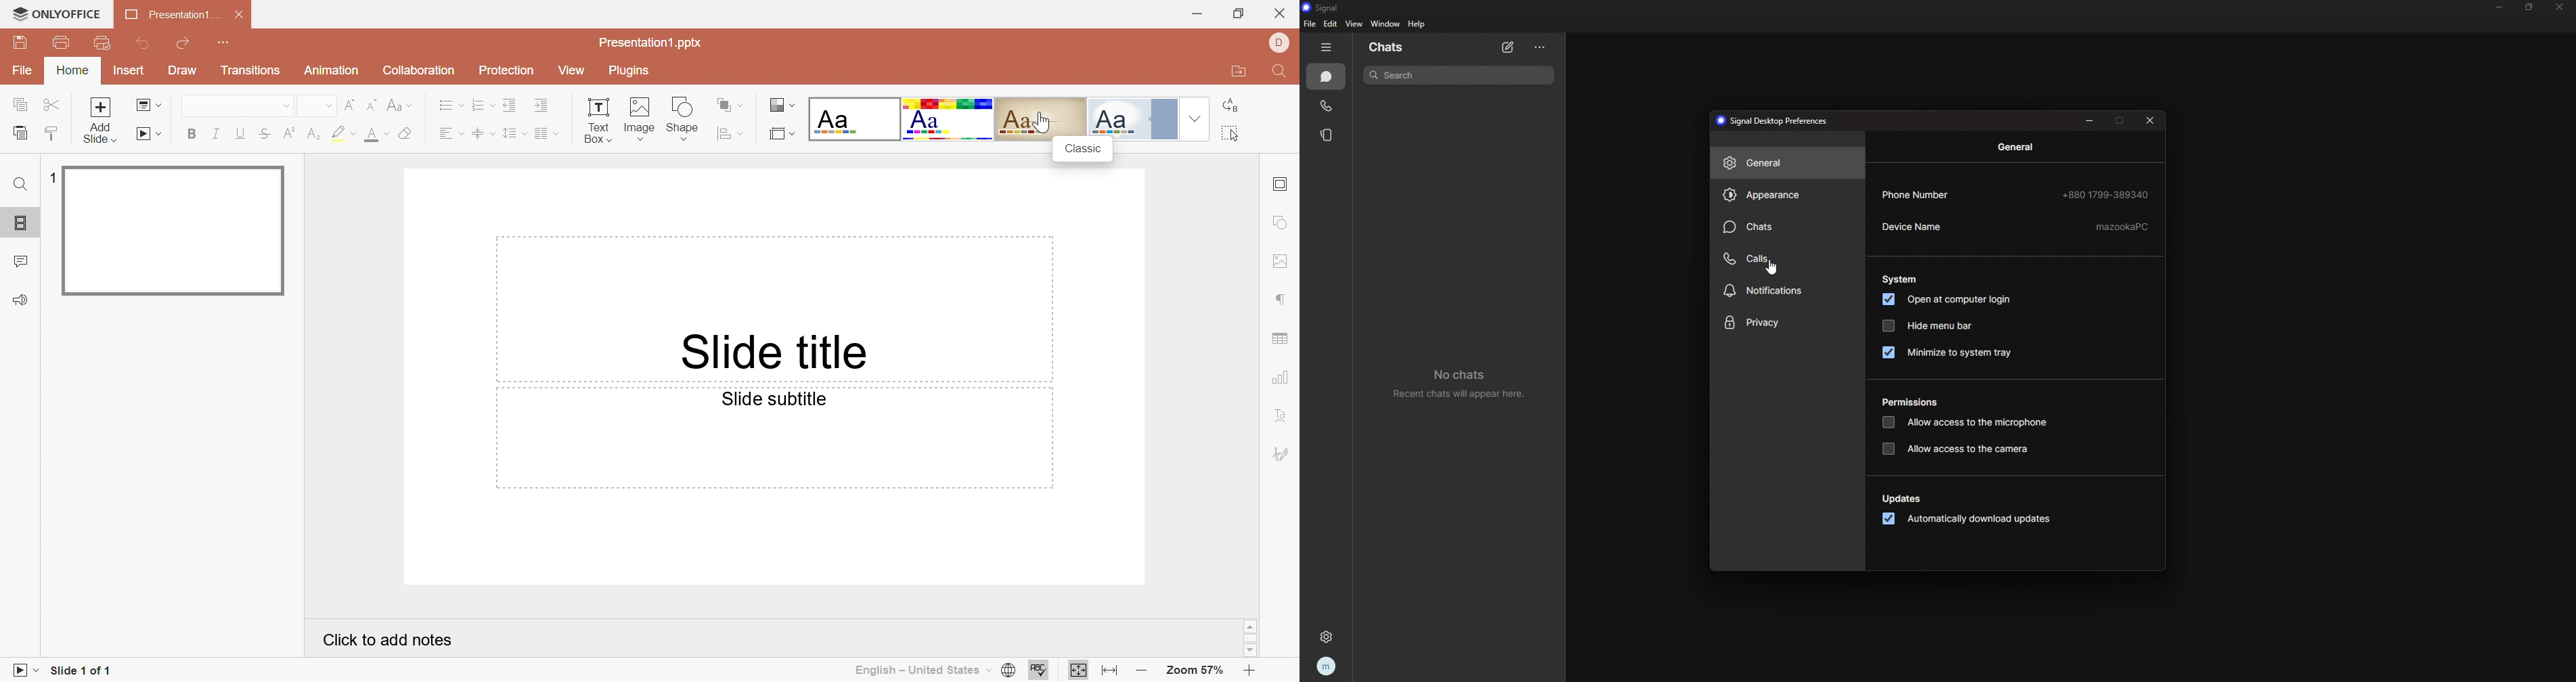  I want to click on Increase Indent, so click(542, 105).